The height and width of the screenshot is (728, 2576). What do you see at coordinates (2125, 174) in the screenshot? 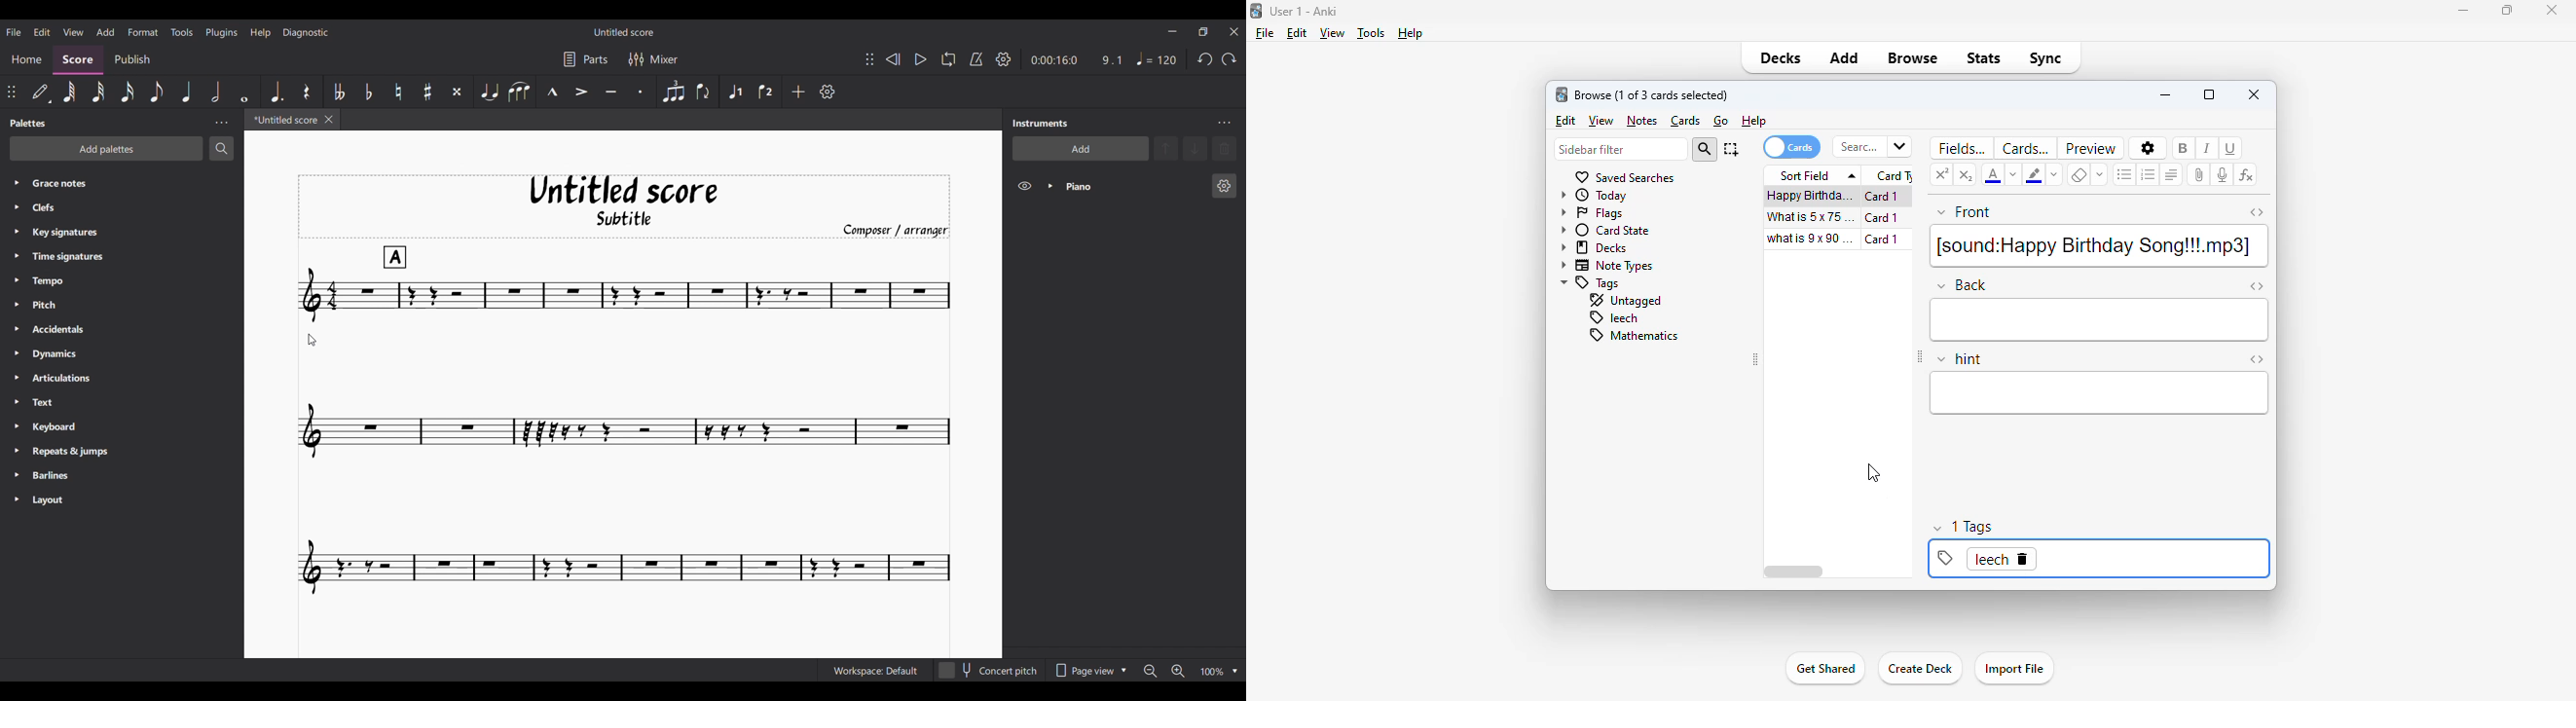
I see `unordered list` at bounding box center [2125, 174].